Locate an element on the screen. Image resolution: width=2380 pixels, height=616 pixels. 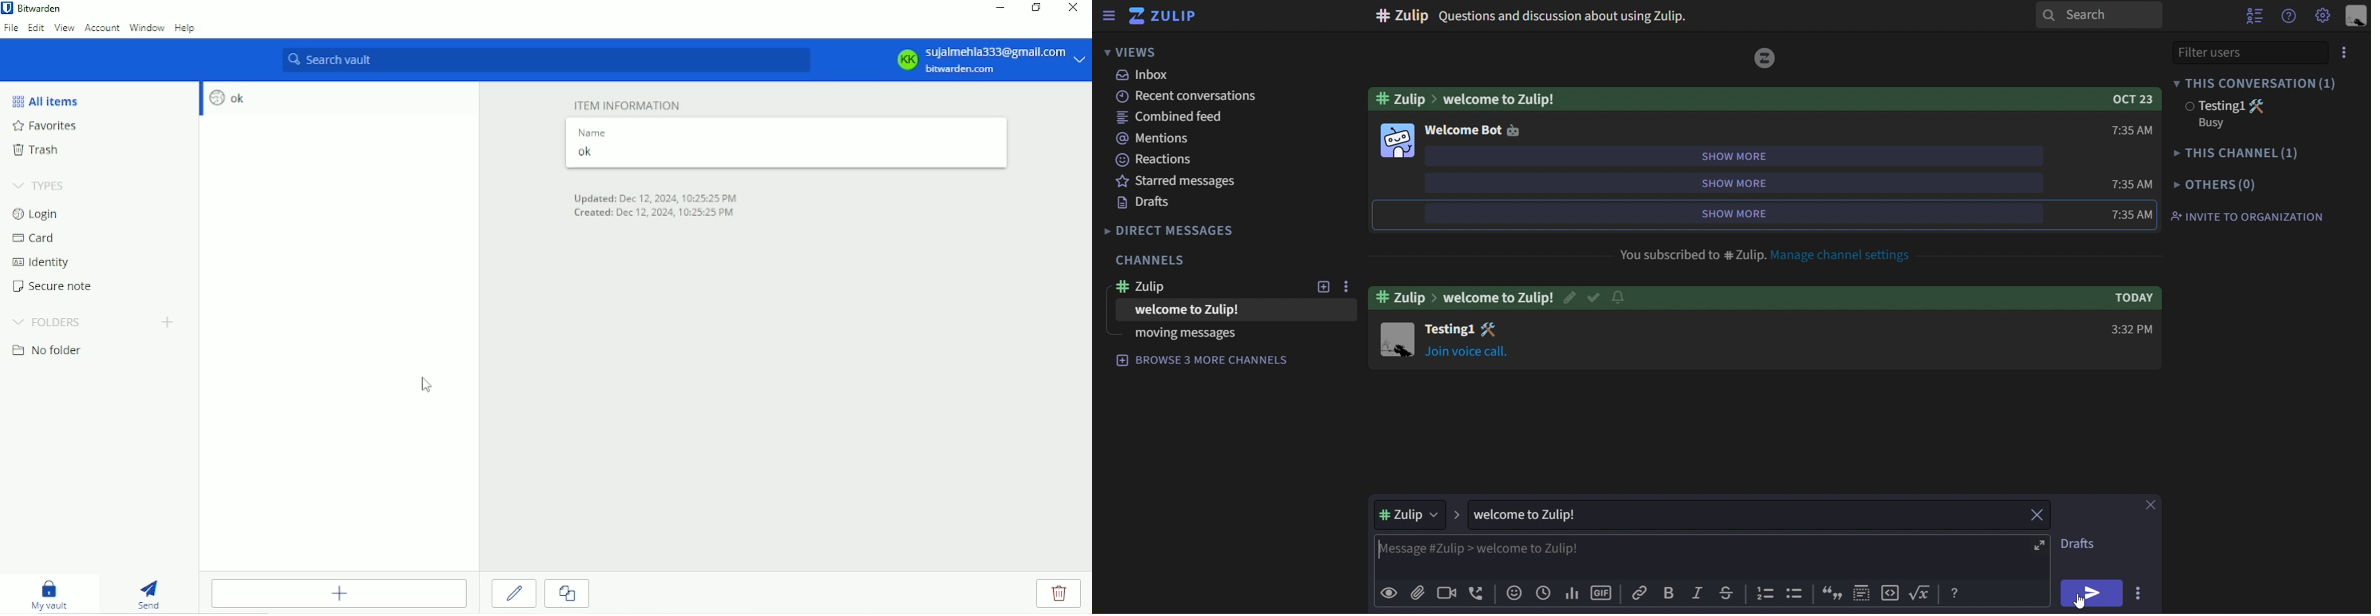
combined feed is located at coordinates (1172, 119).